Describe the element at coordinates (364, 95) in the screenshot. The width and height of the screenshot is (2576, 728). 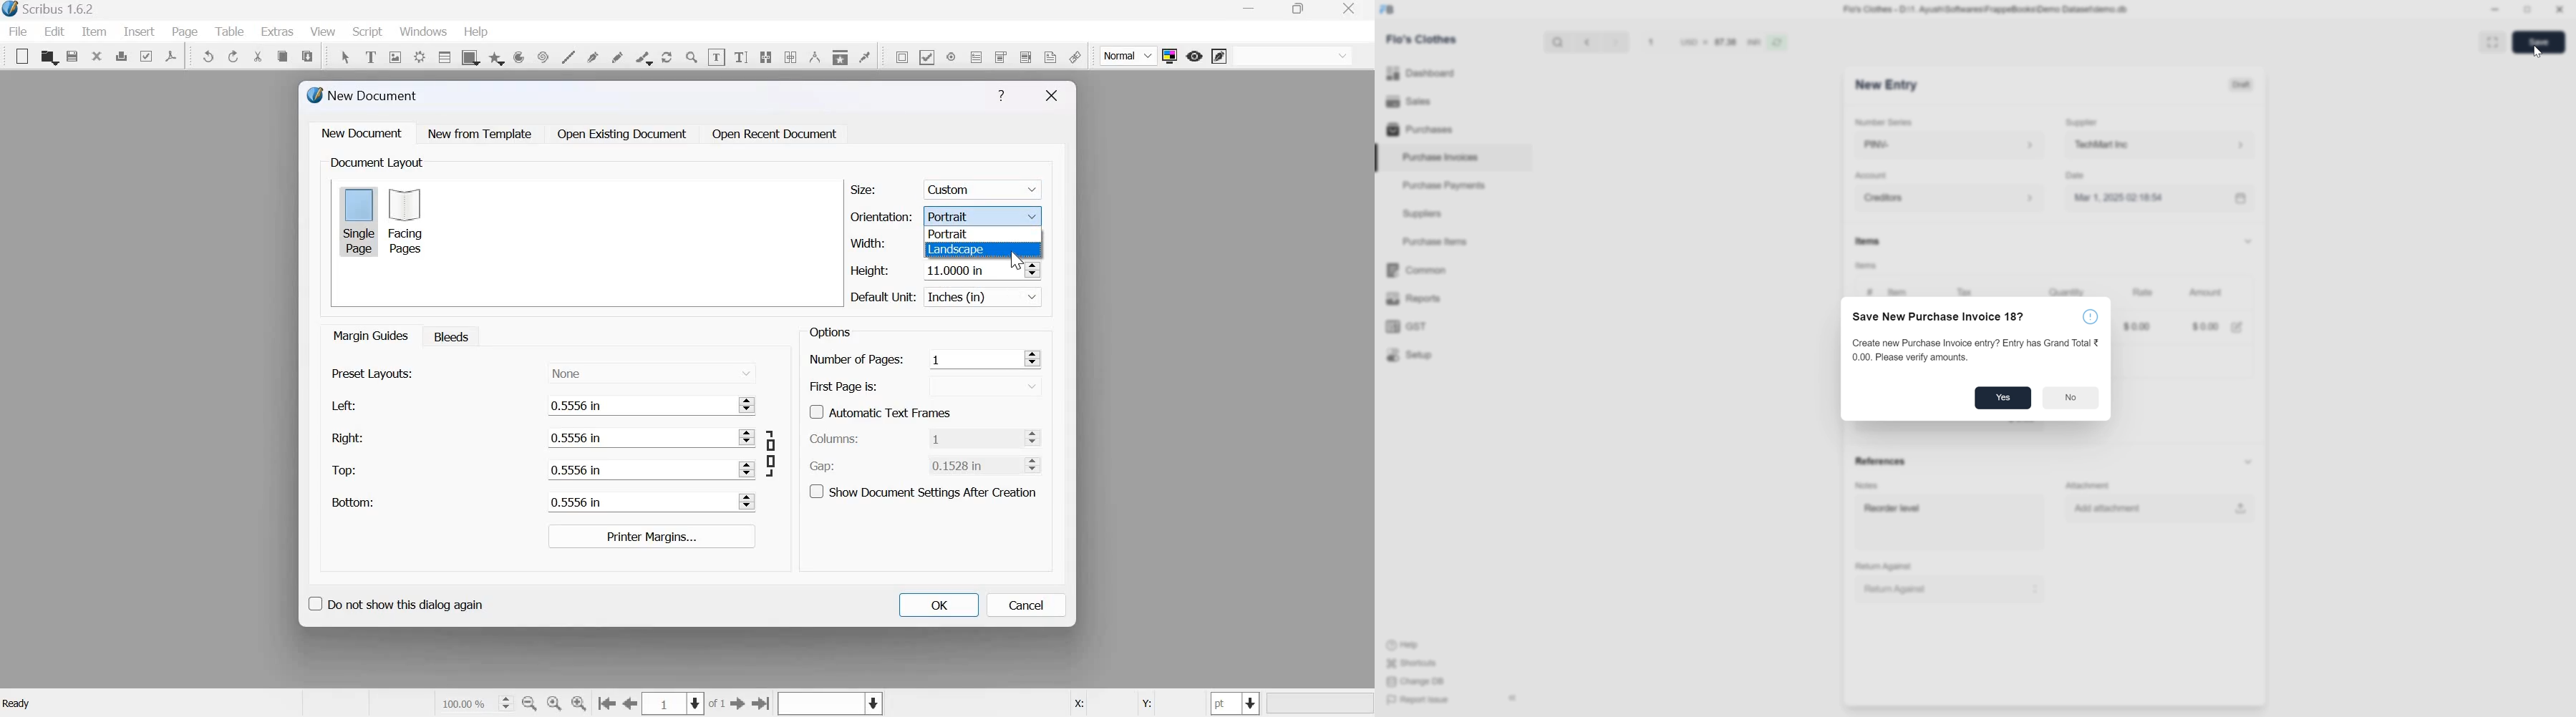
I see `New Document` at that location.